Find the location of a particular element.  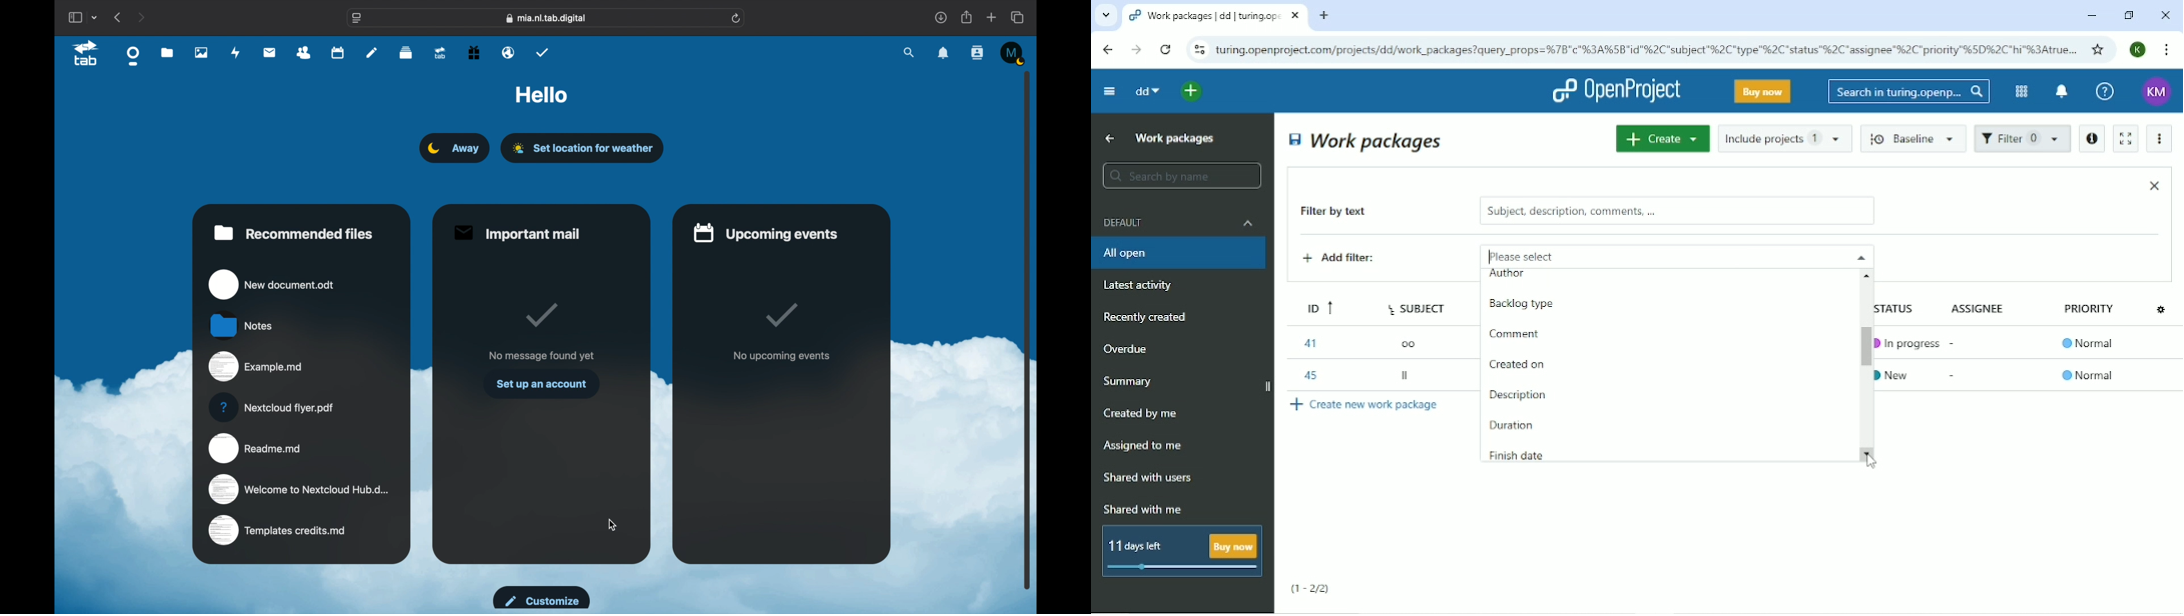

Cursor is located at coordinates (1873, 460).